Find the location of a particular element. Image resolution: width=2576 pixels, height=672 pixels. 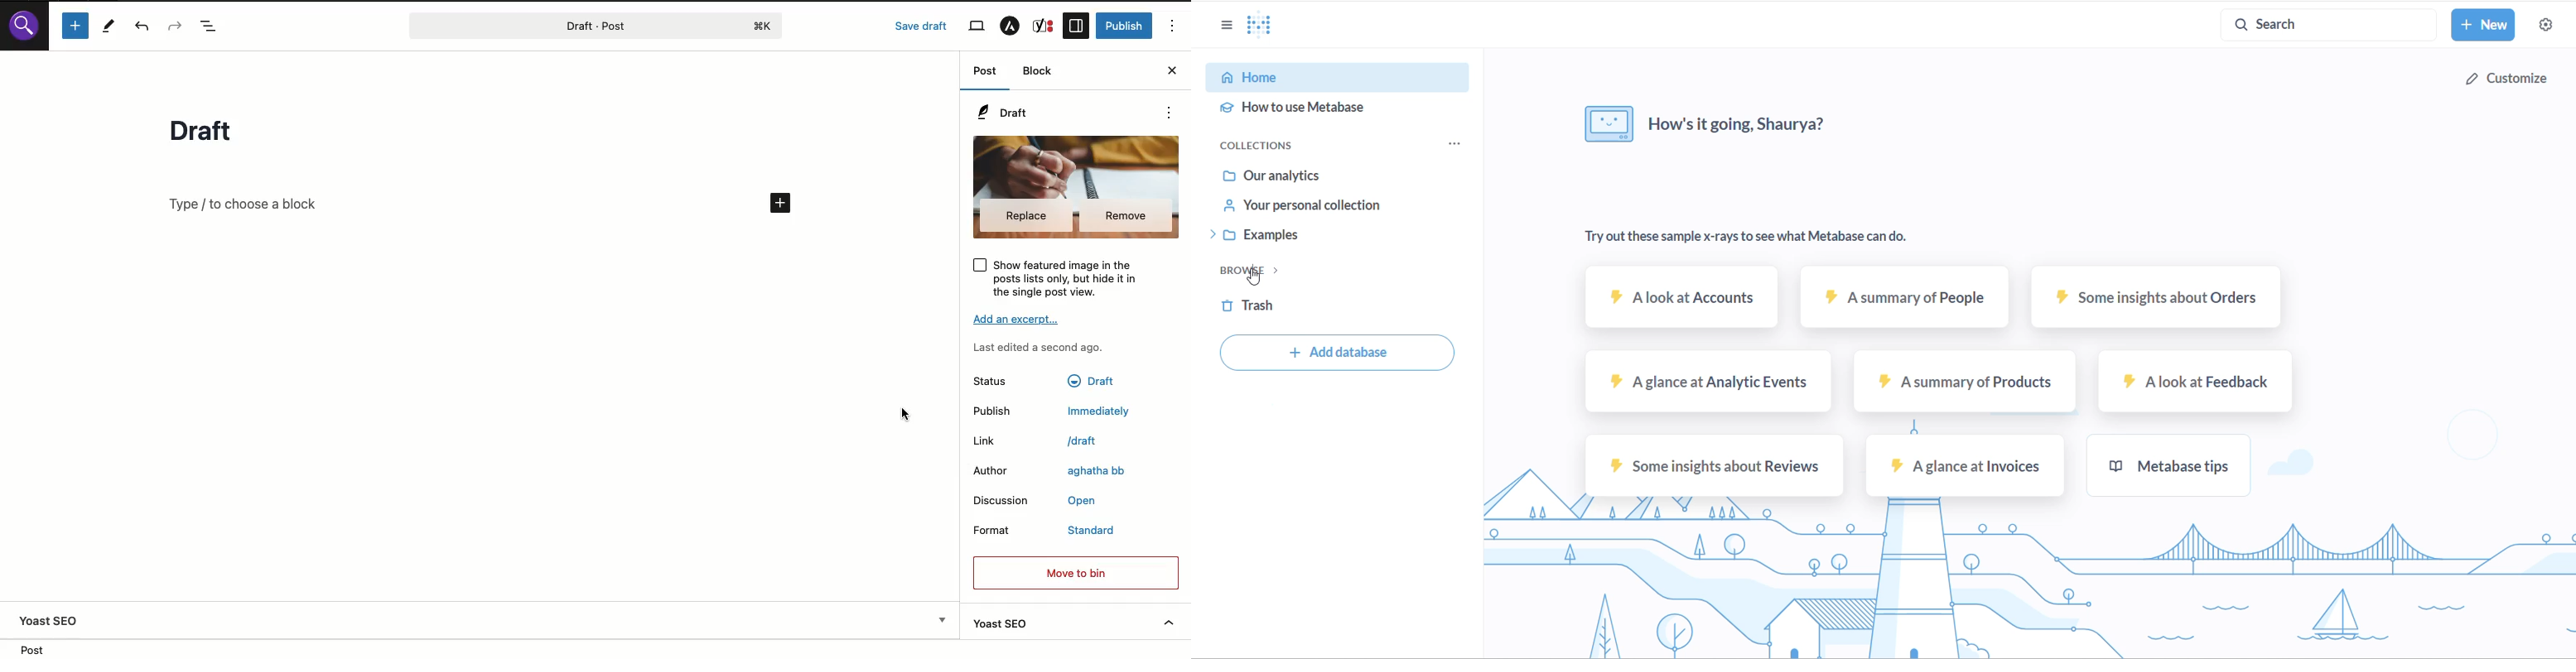

author is located at coordinates (991, 471).